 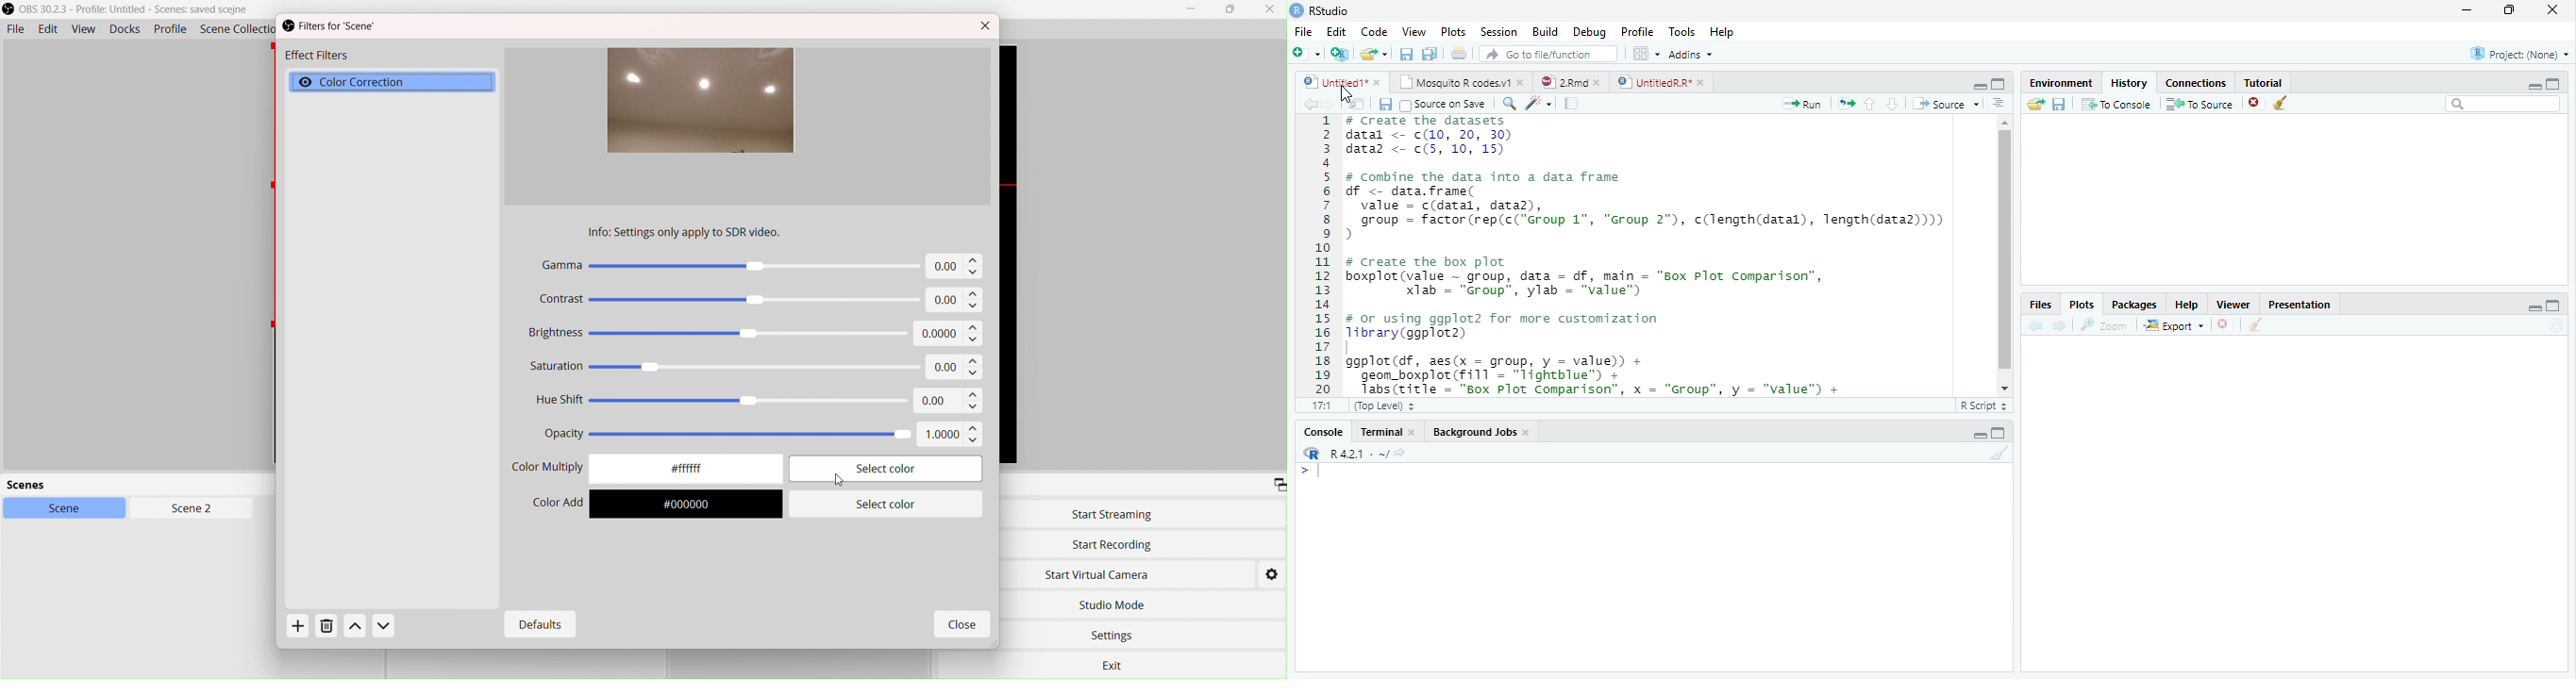 I want to click on (Top Level), so click(x=1382, y=406).